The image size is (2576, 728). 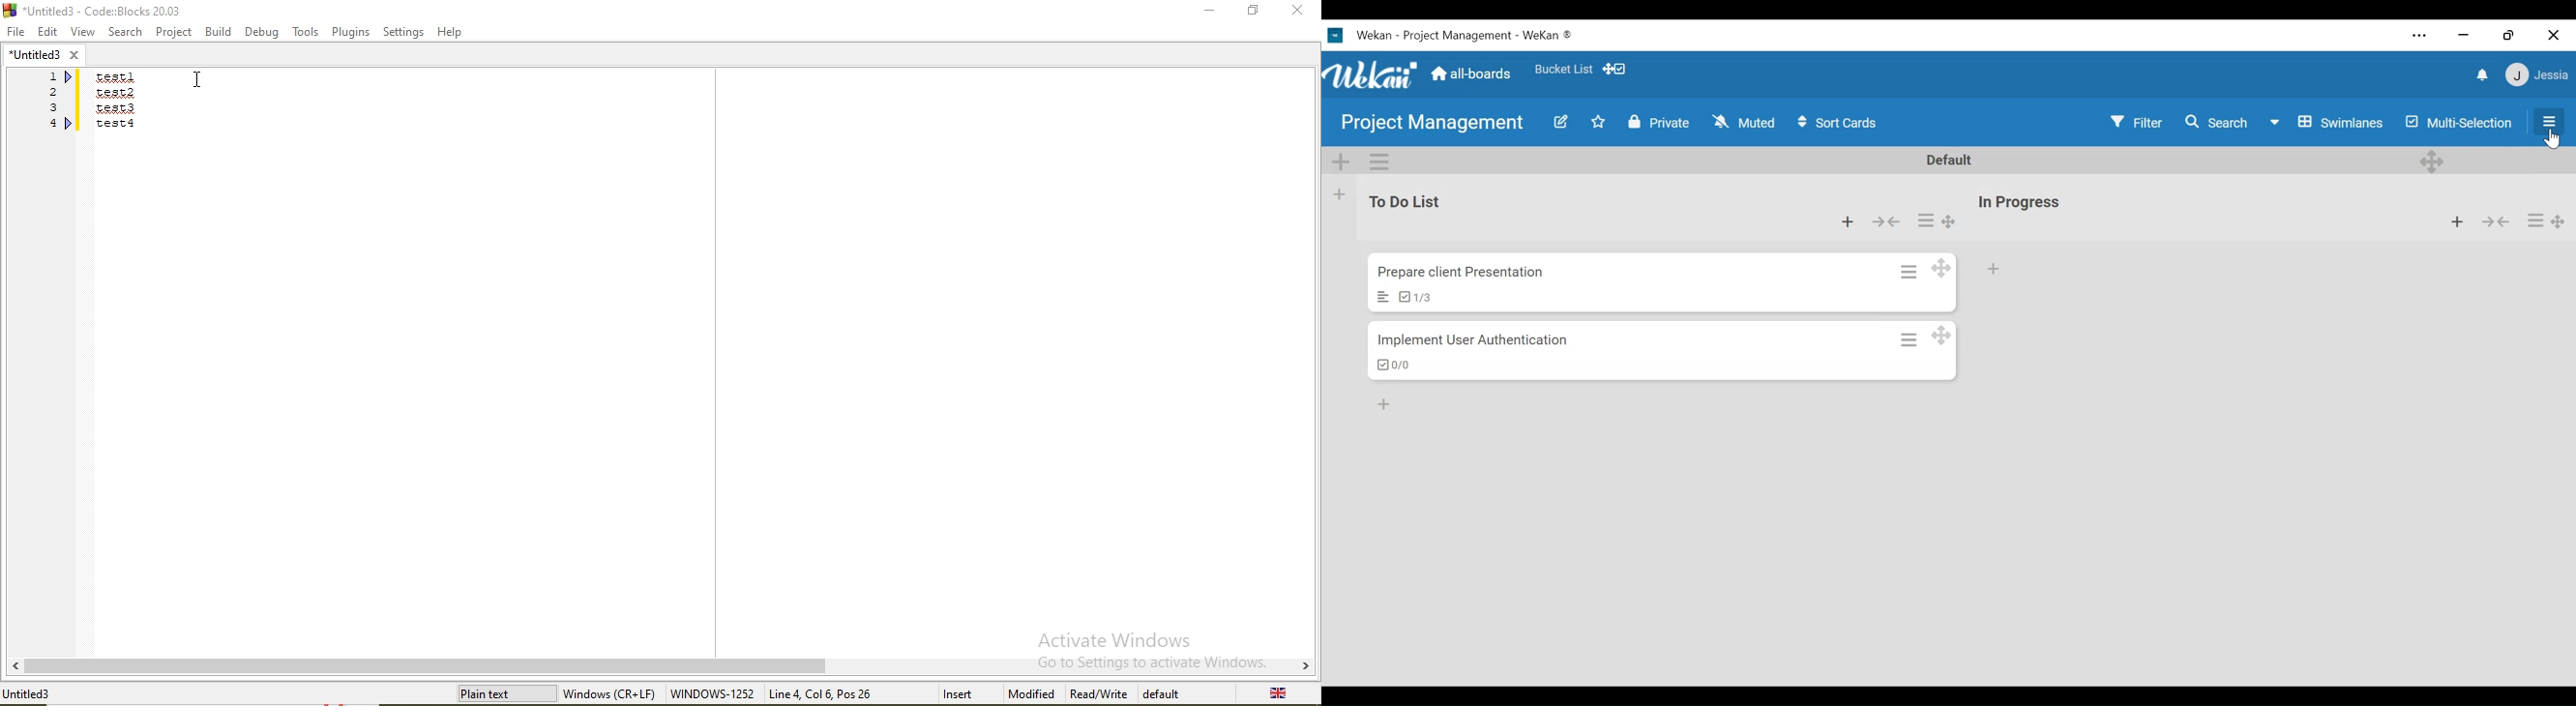 What do you see at coordinates (220, 32) in the screenshot?
I see `Build ` at bounding box center [220, 32].